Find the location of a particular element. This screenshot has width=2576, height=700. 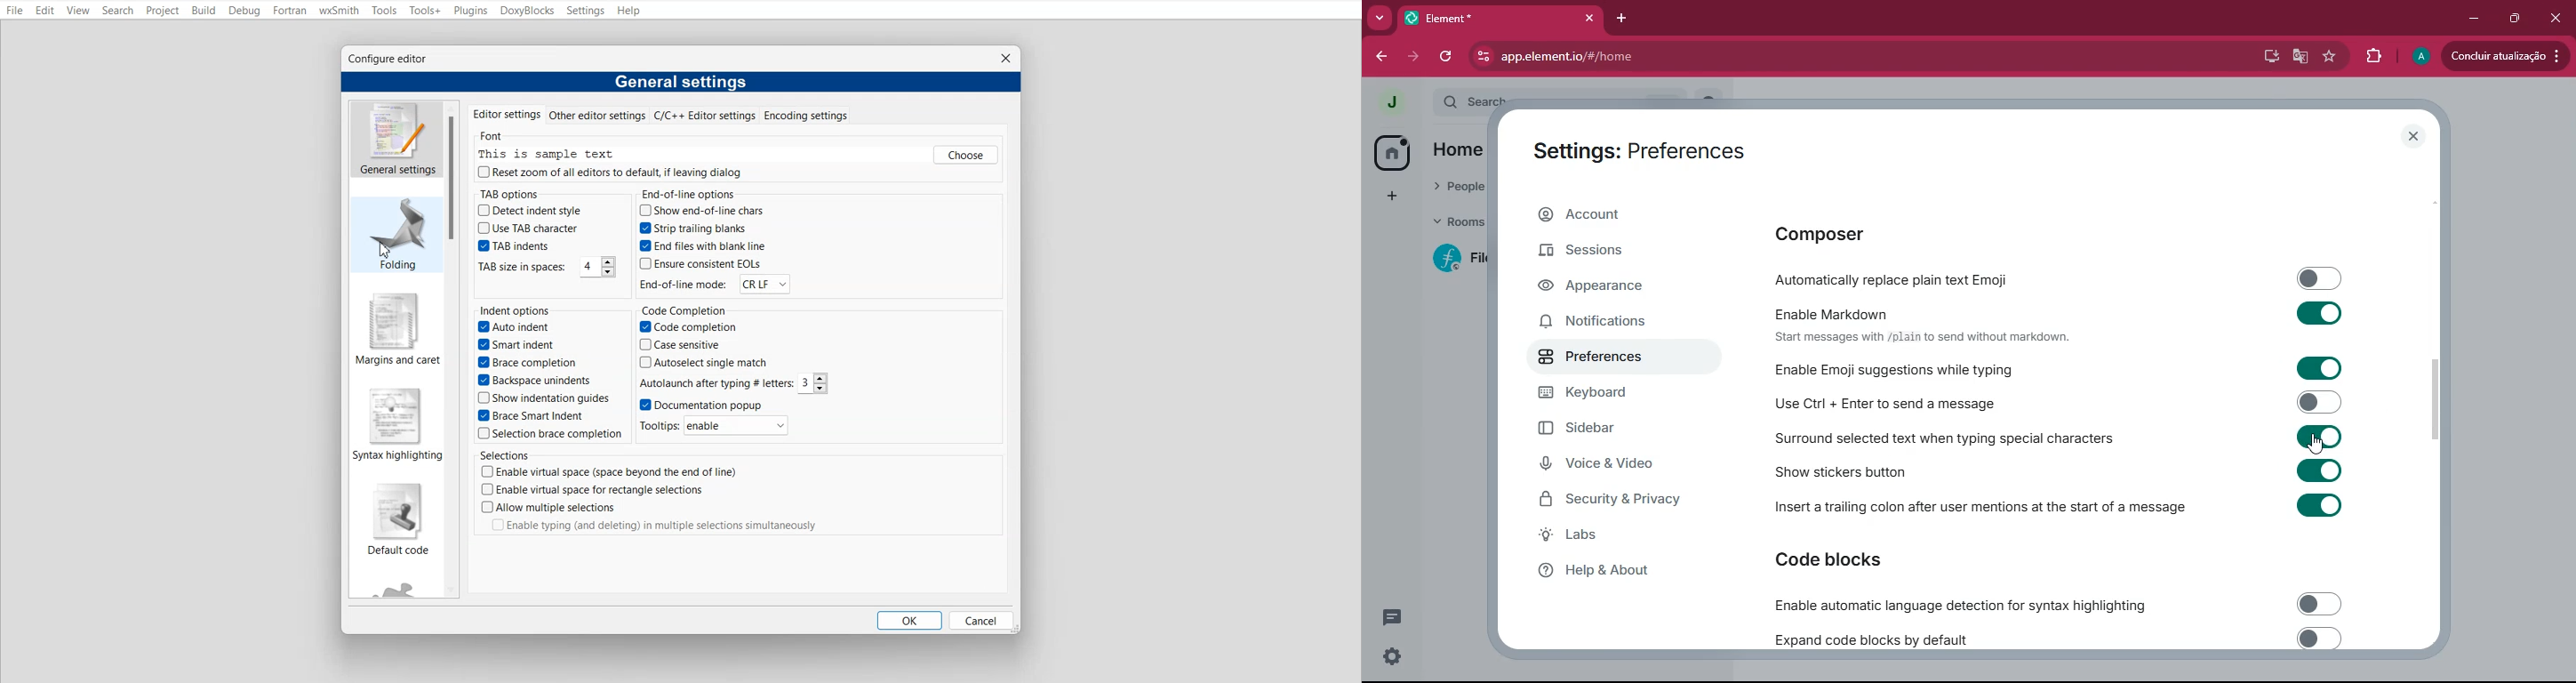

back is located at coordinates (1382, 54).